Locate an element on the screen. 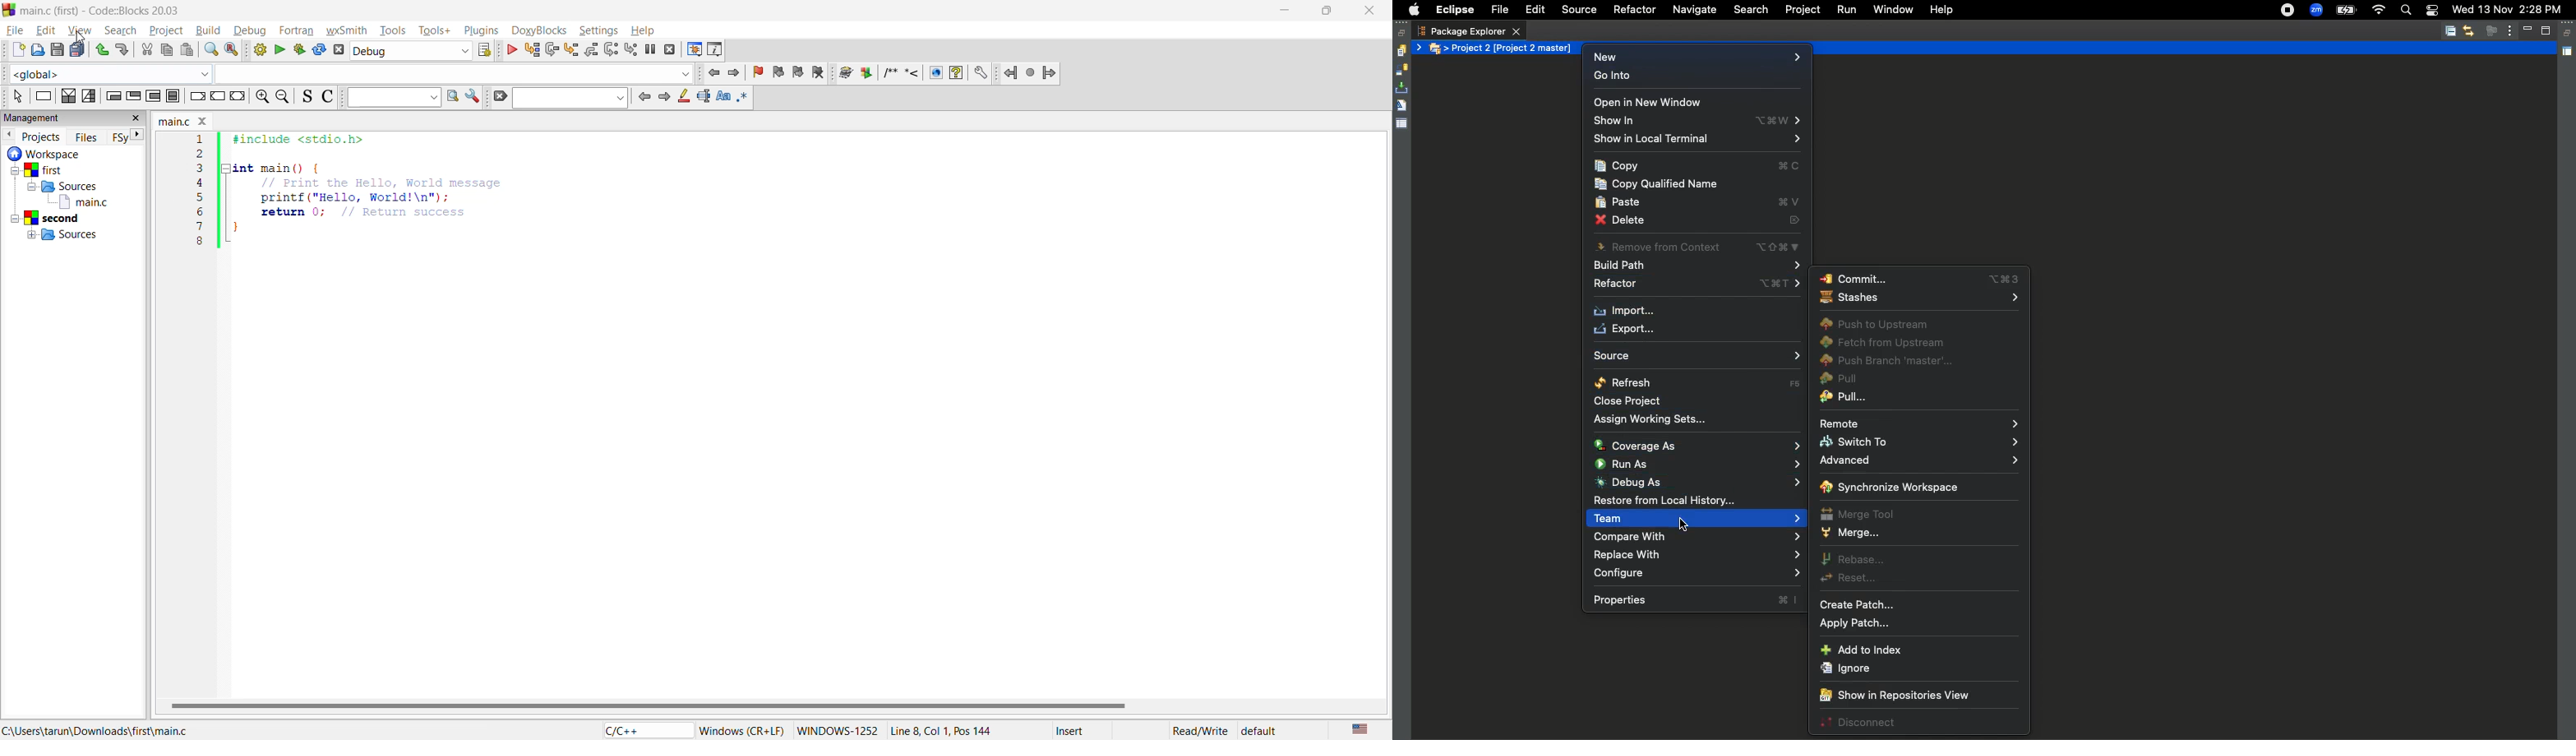 This screenshot has width=2576, height=756. cursor is located at coordinates (81, 38).